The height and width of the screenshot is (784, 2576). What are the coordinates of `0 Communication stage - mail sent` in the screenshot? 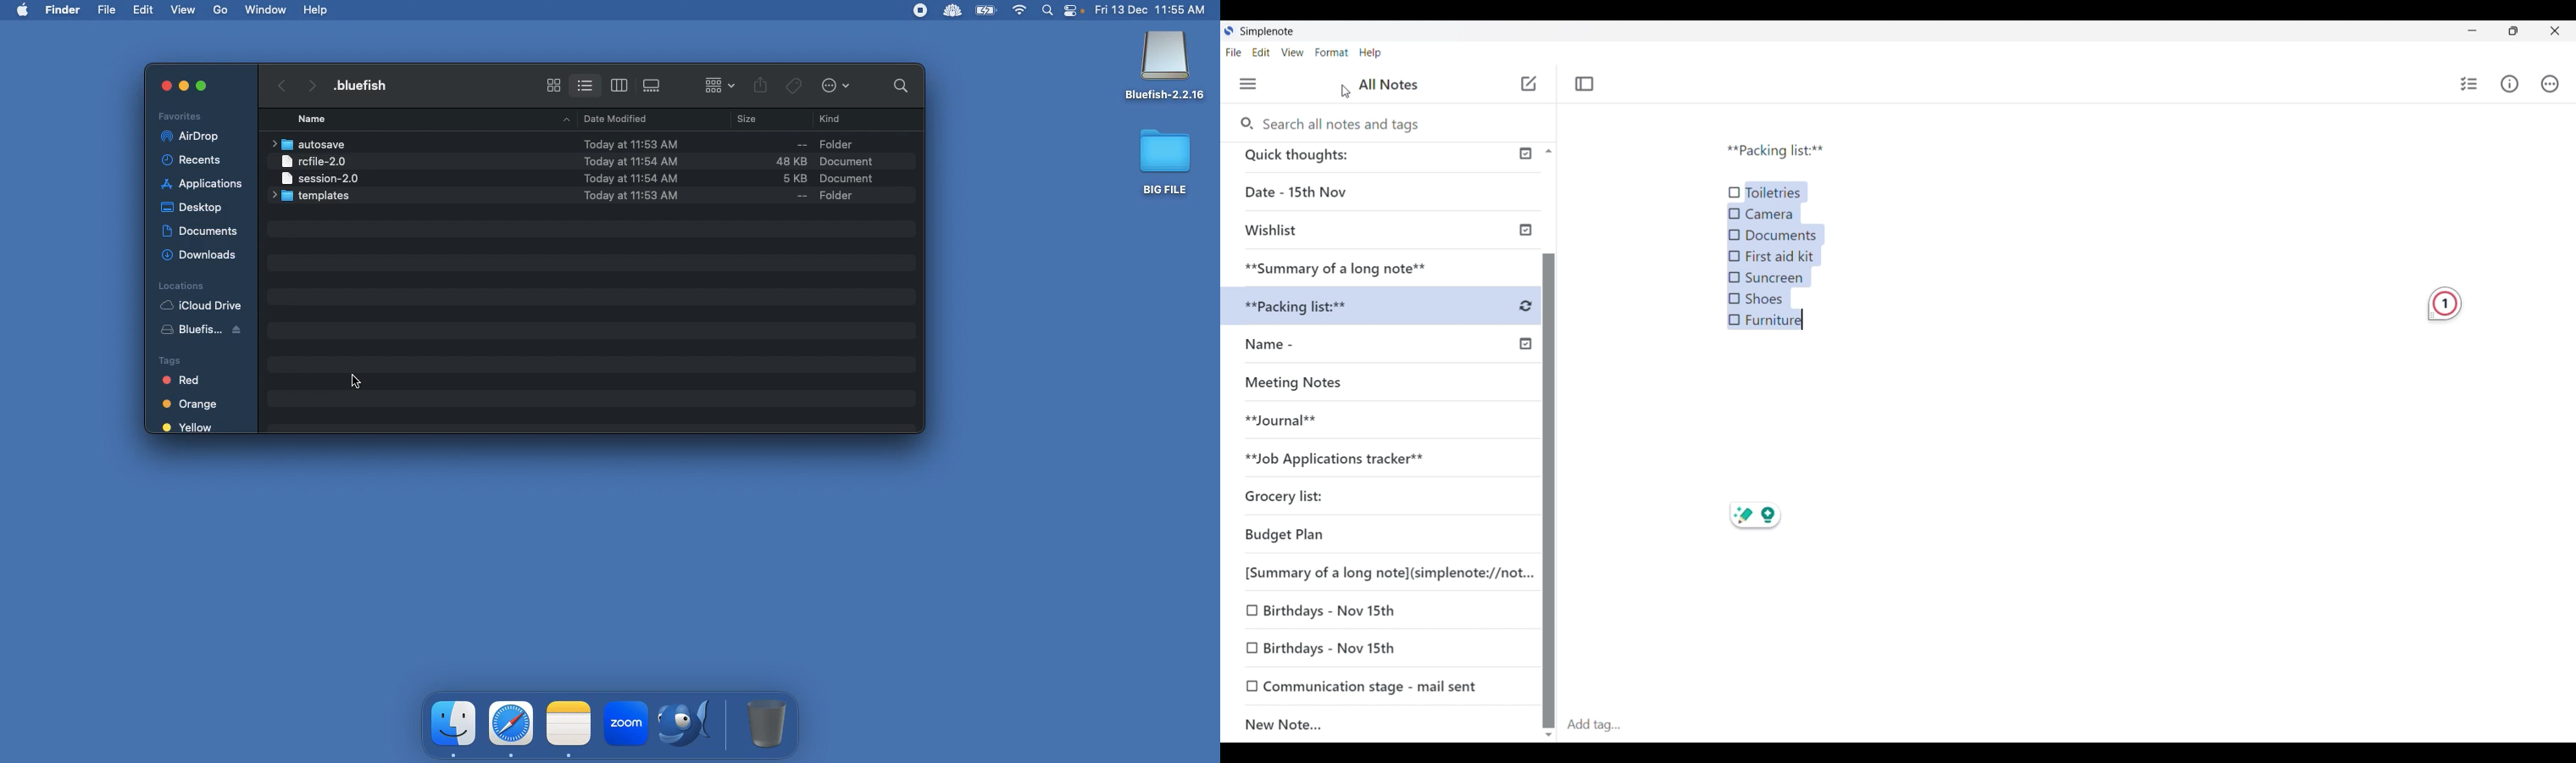 It's located at (1363, 686).